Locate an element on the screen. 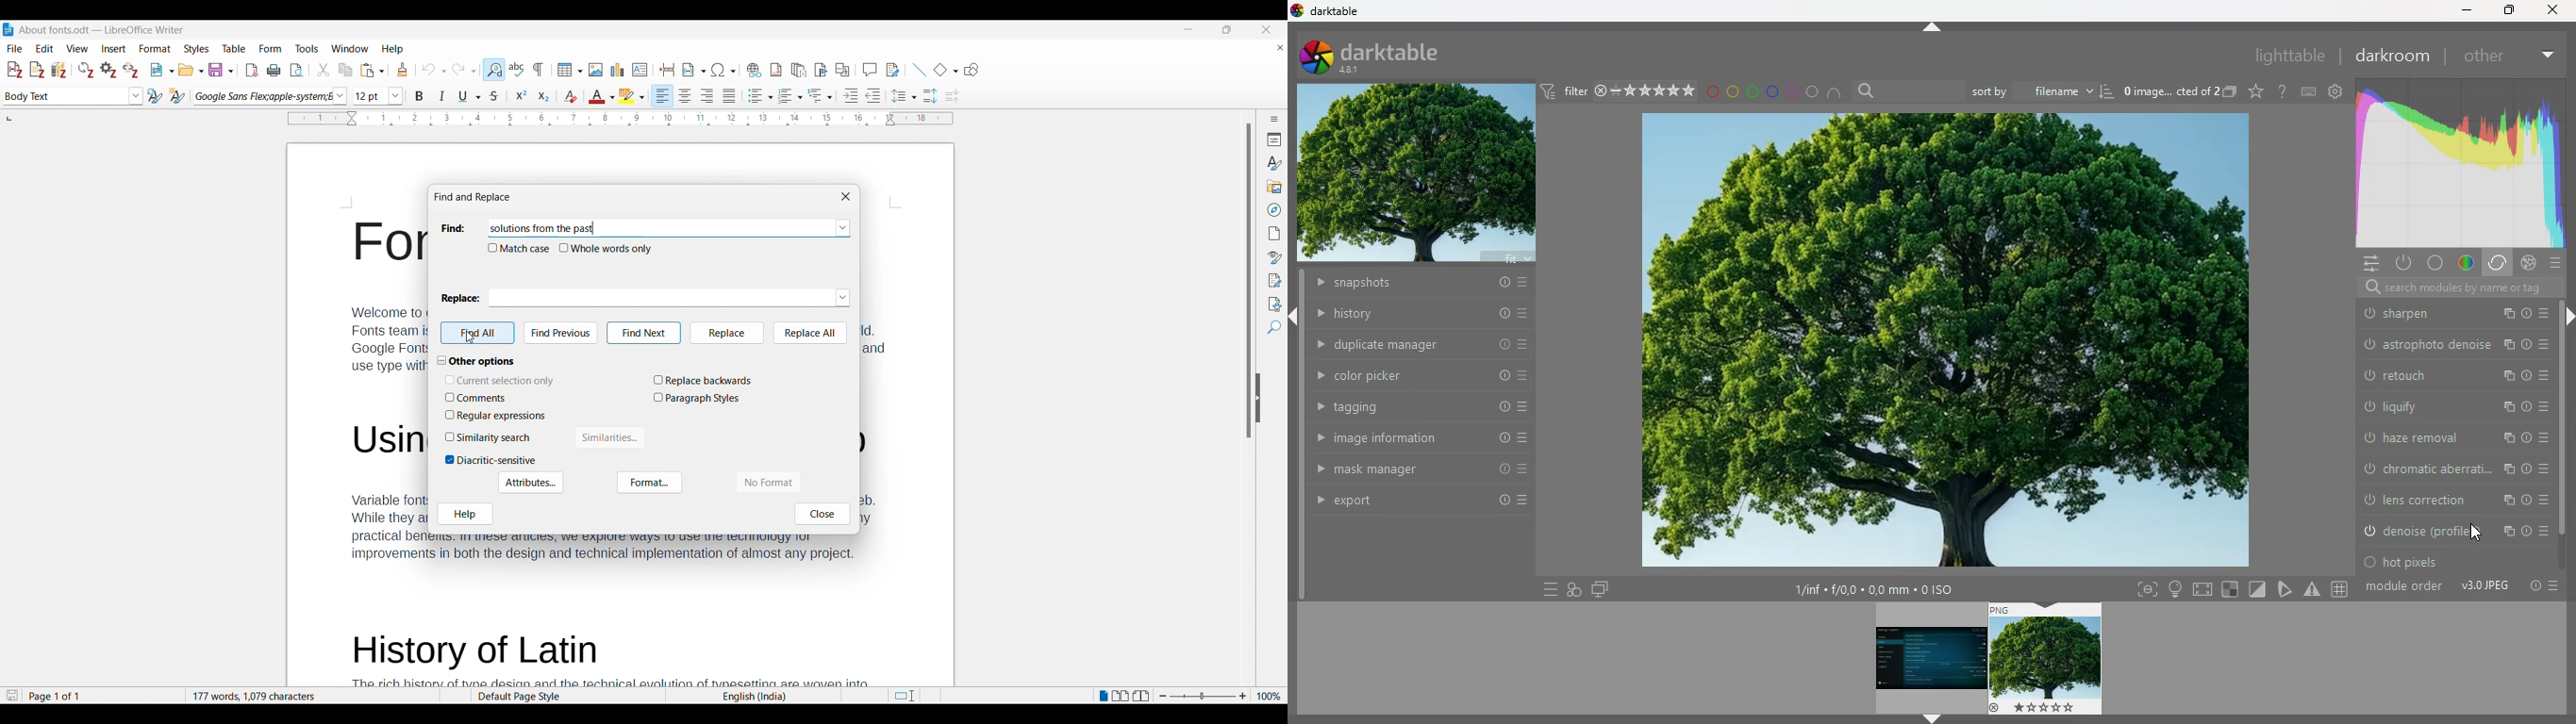 This screenshot has width=2576, height=728. diagnonal is located at coordinates (2257, 589).